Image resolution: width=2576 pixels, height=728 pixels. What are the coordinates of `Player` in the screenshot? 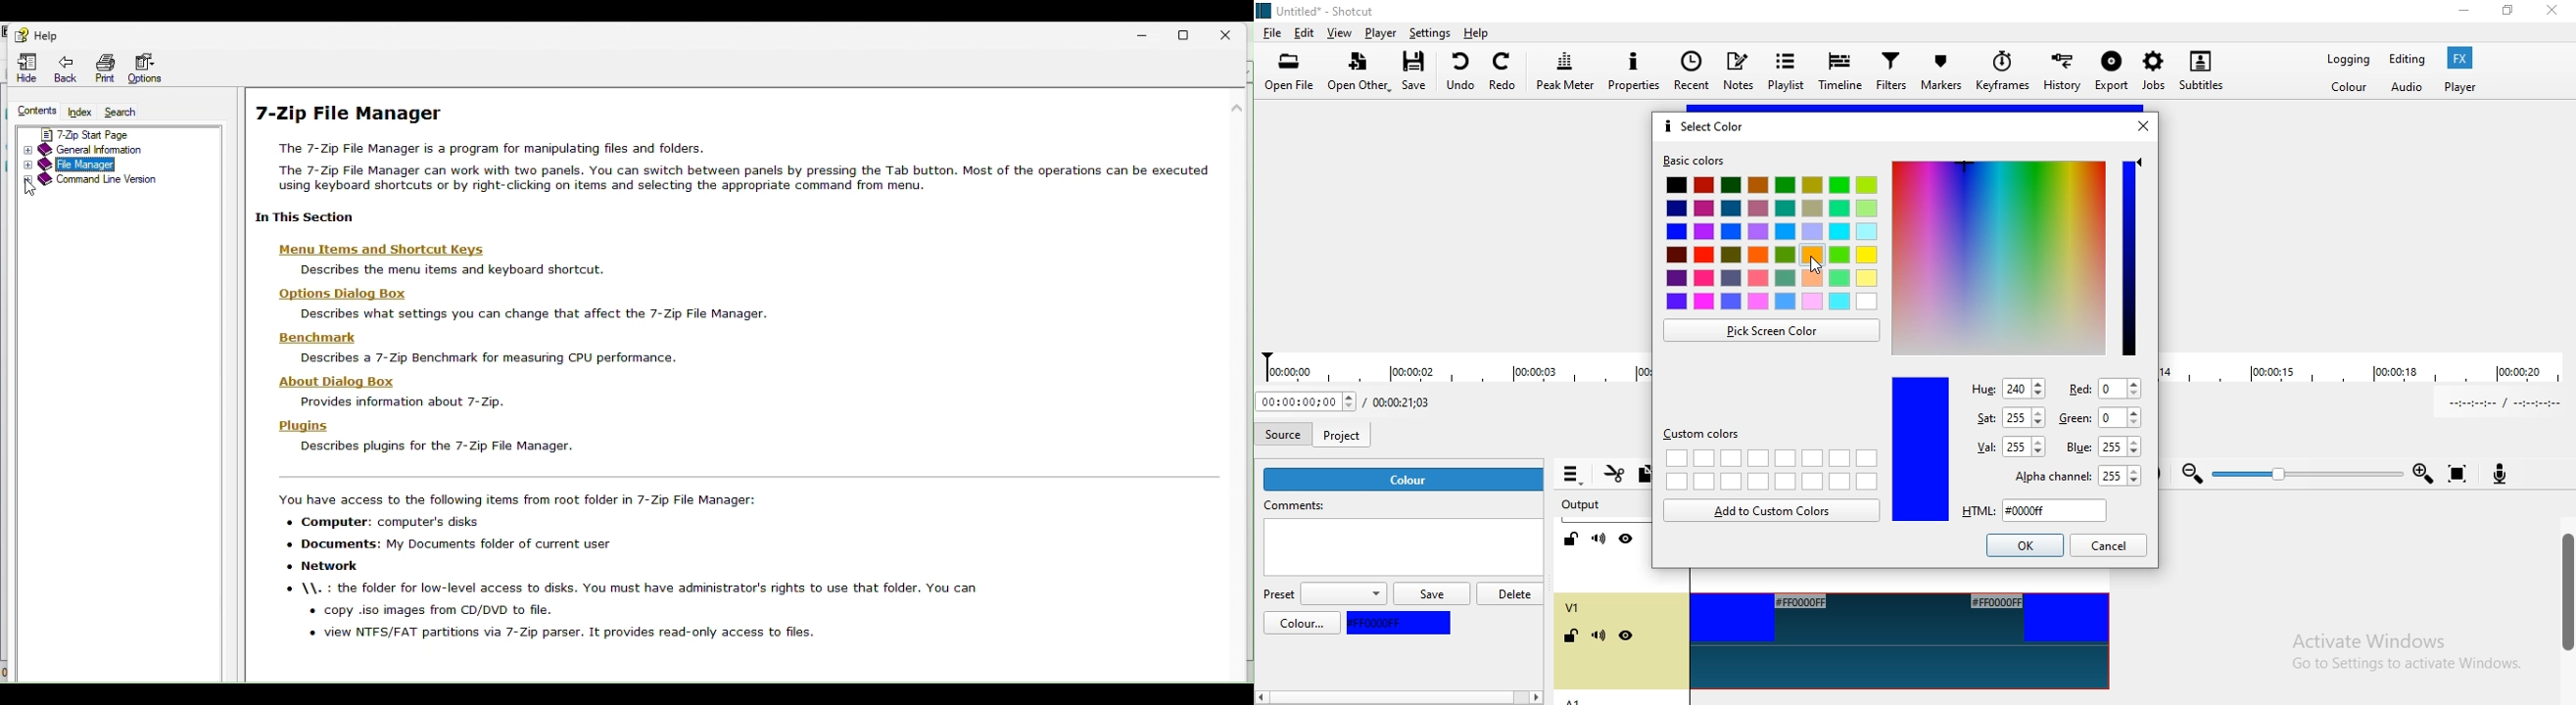 It's located at (1382, 33).